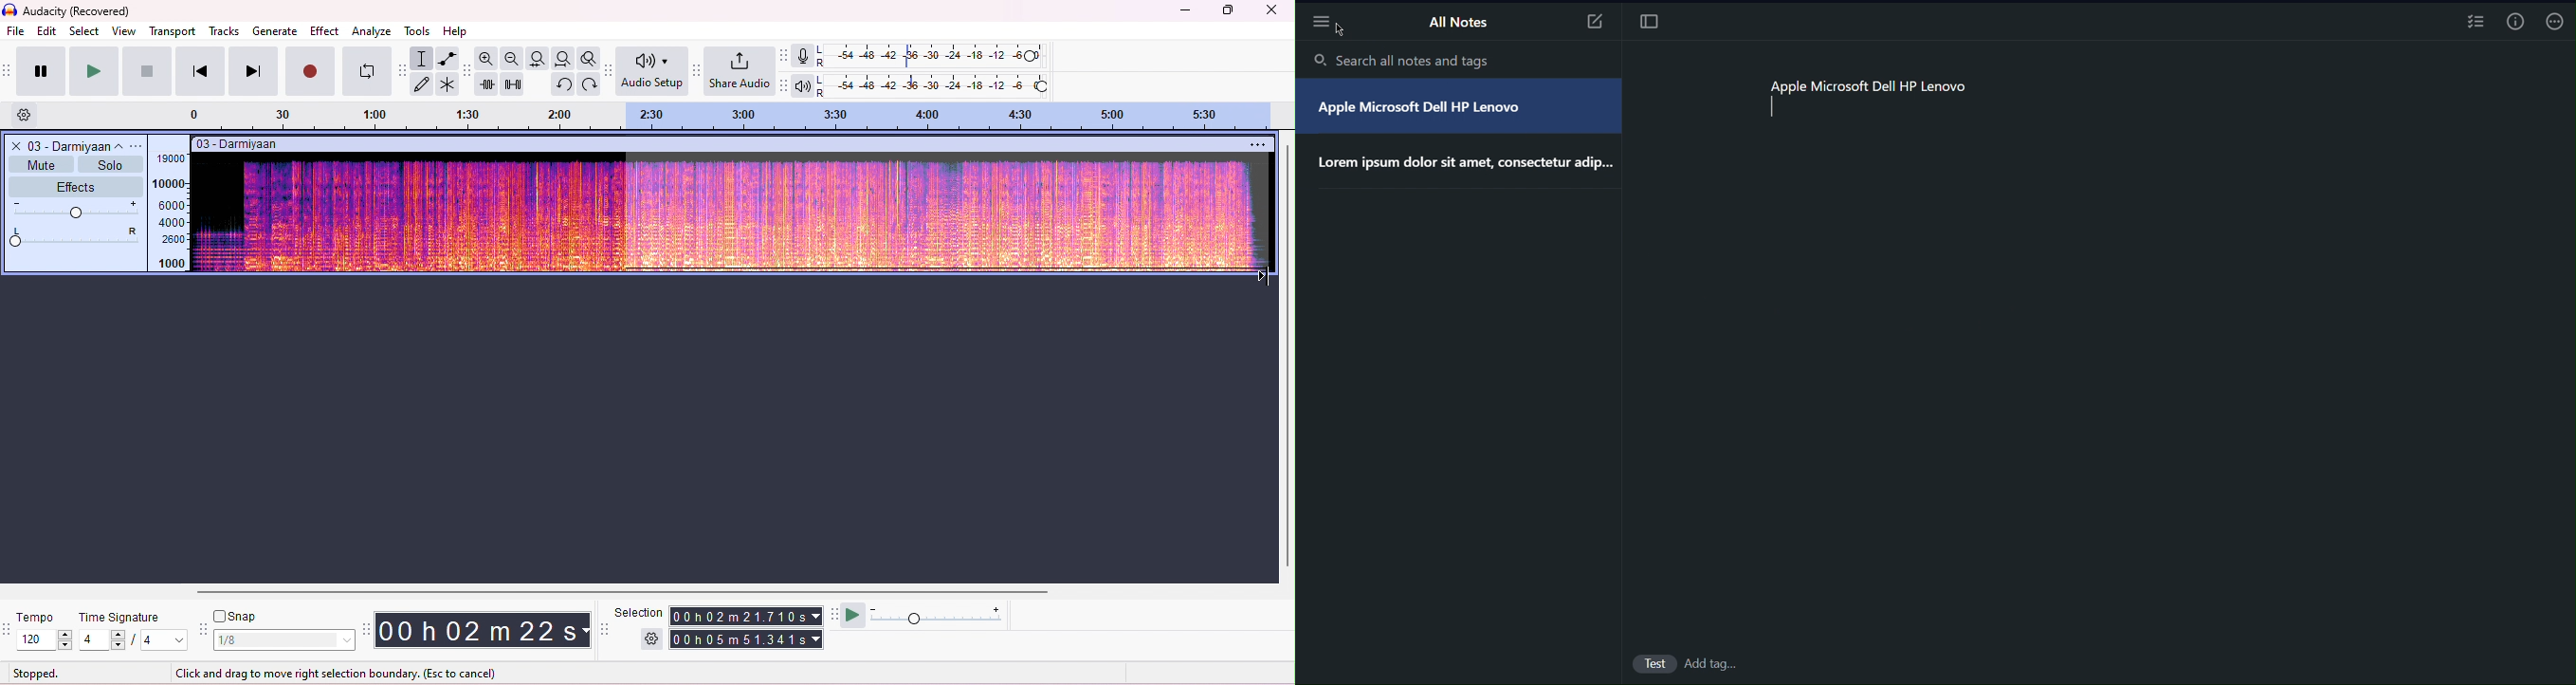 The width and height of the screenshot is (2576, 700). What do you see at coordinates (37, 618) in the screenshot?
I see `tempo` at bounding box center [37, 618].